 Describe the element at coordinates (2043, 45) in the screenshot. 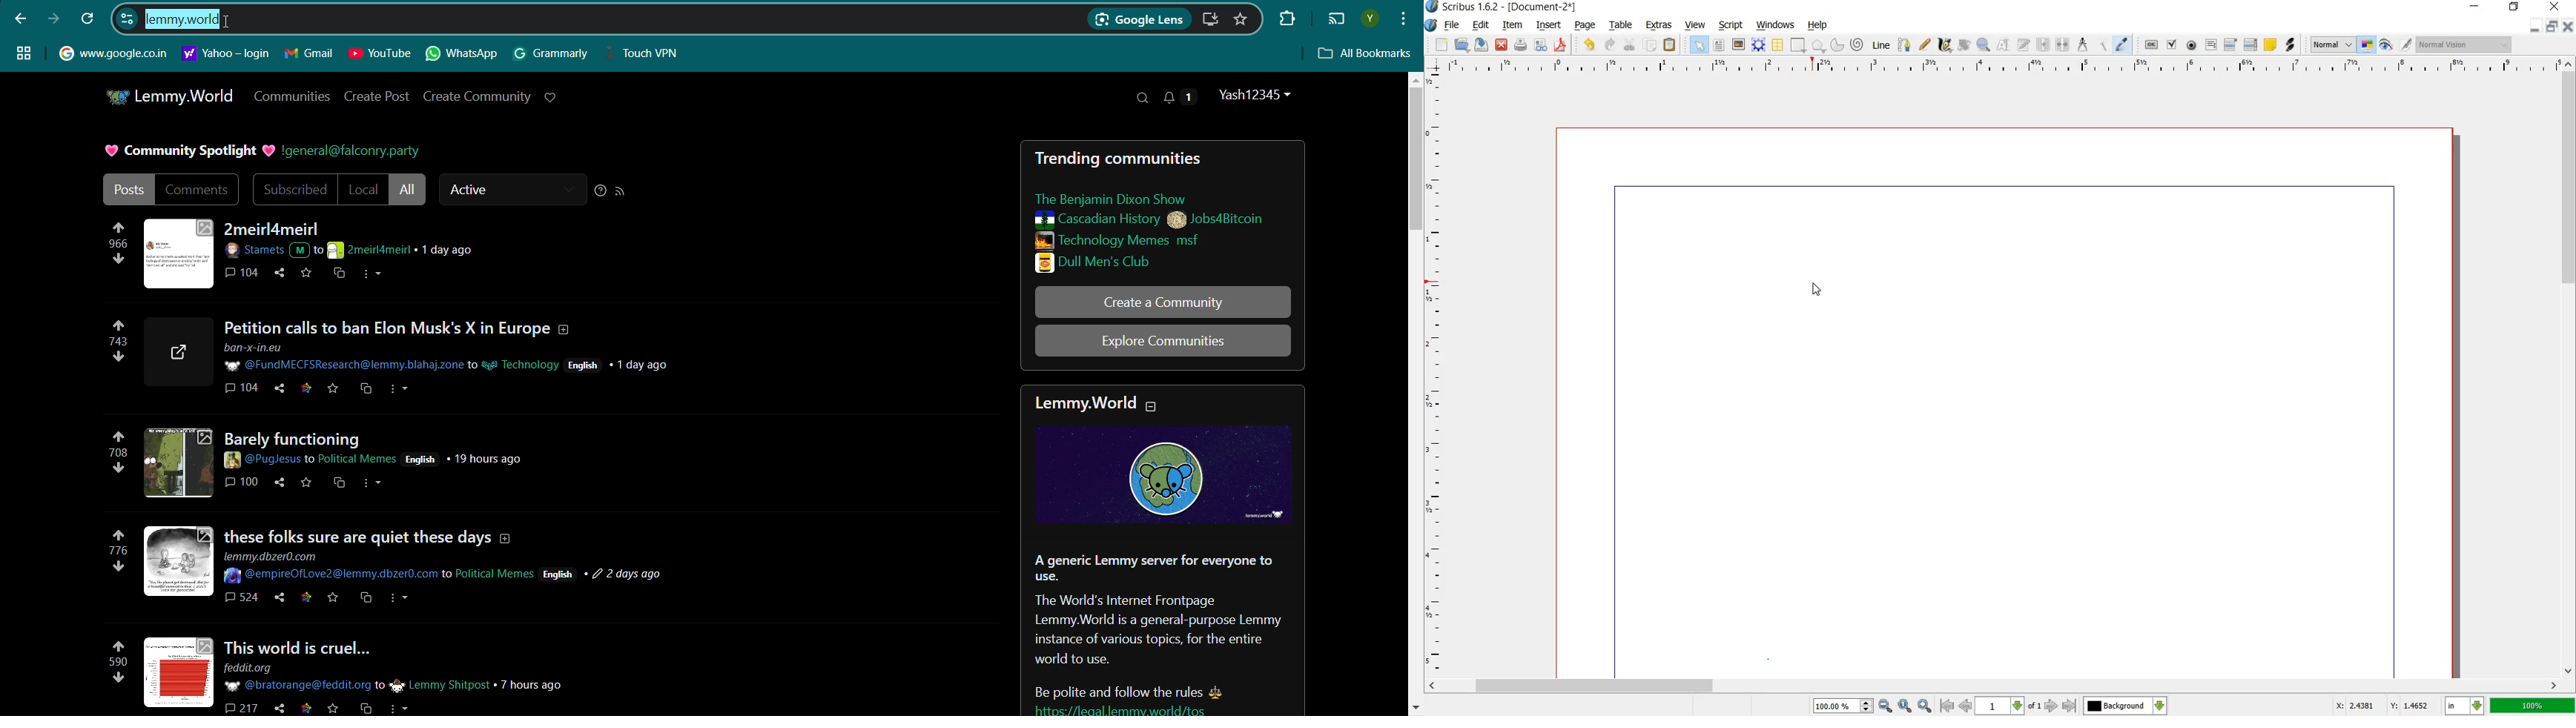

I see `LINK TEXT FRAMES` at that location.